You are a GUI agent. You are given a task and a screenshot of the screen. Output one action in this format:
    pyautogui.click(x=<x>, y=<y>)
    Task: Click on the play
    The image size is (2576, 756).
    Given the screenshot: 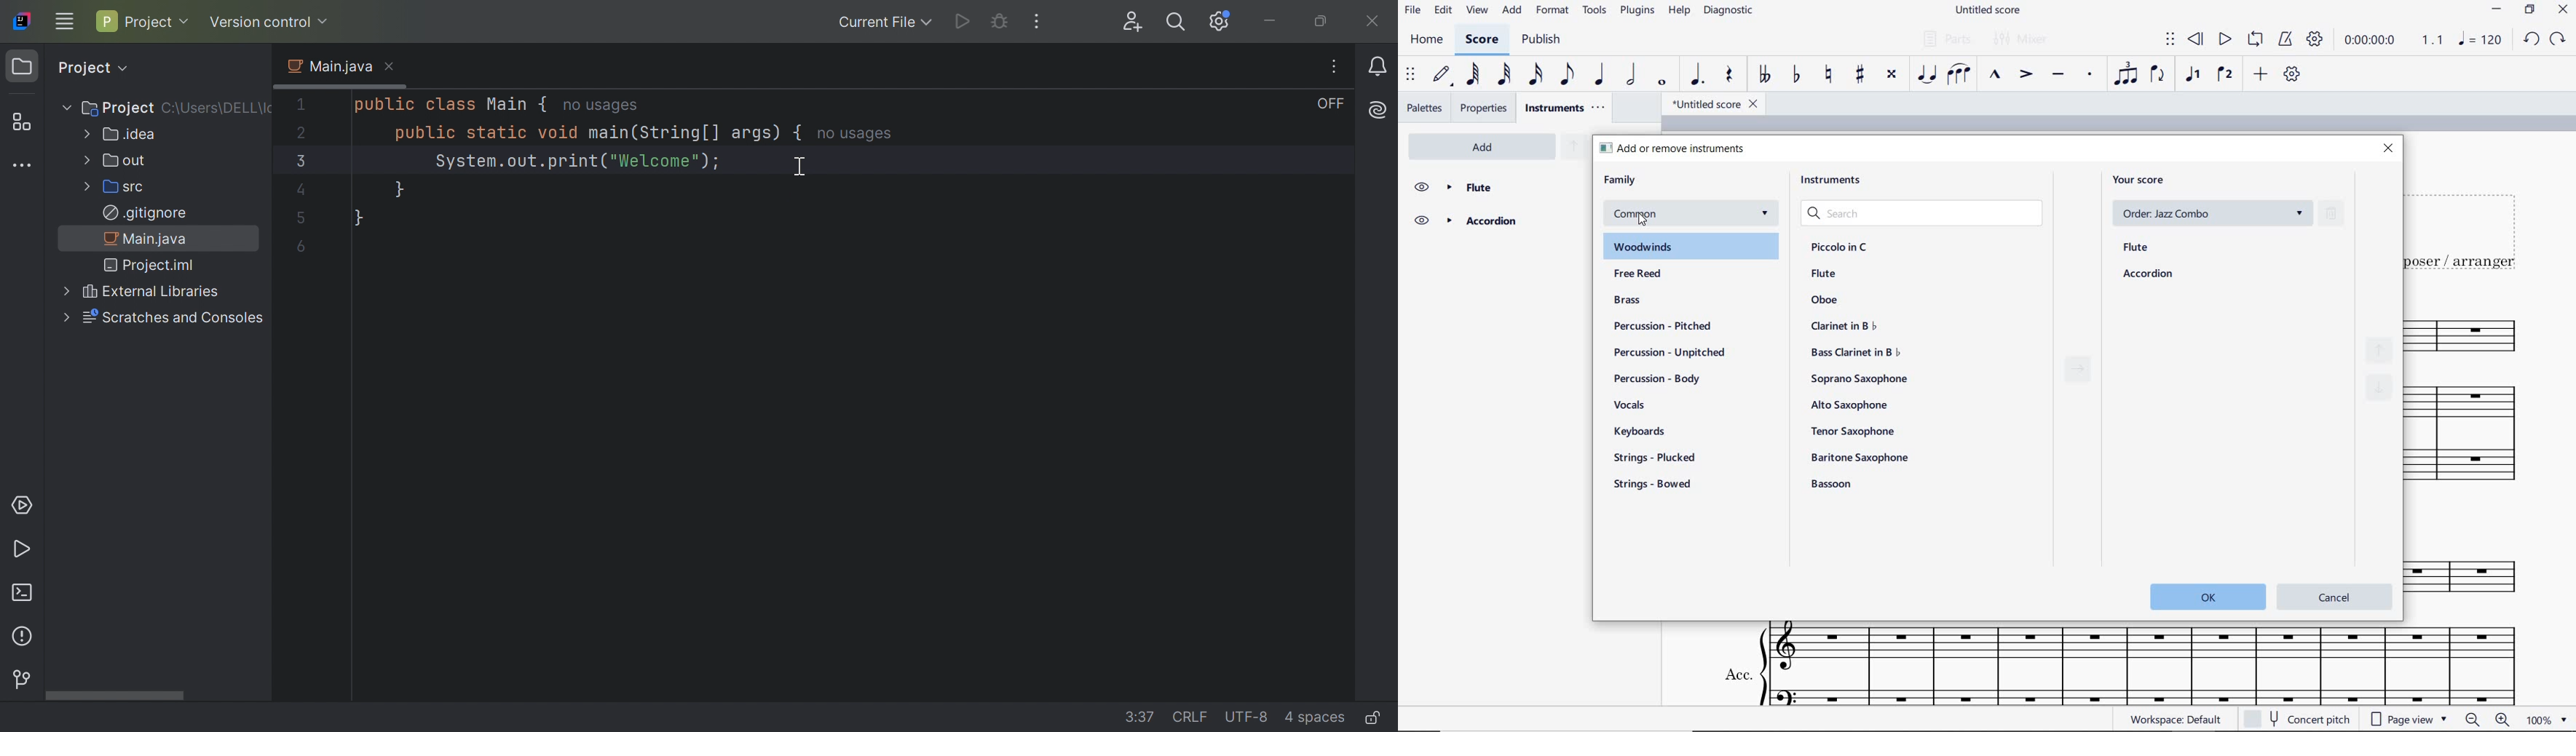 What is the action you would take?
    pyautogui.click(x=2225, y=41)
    